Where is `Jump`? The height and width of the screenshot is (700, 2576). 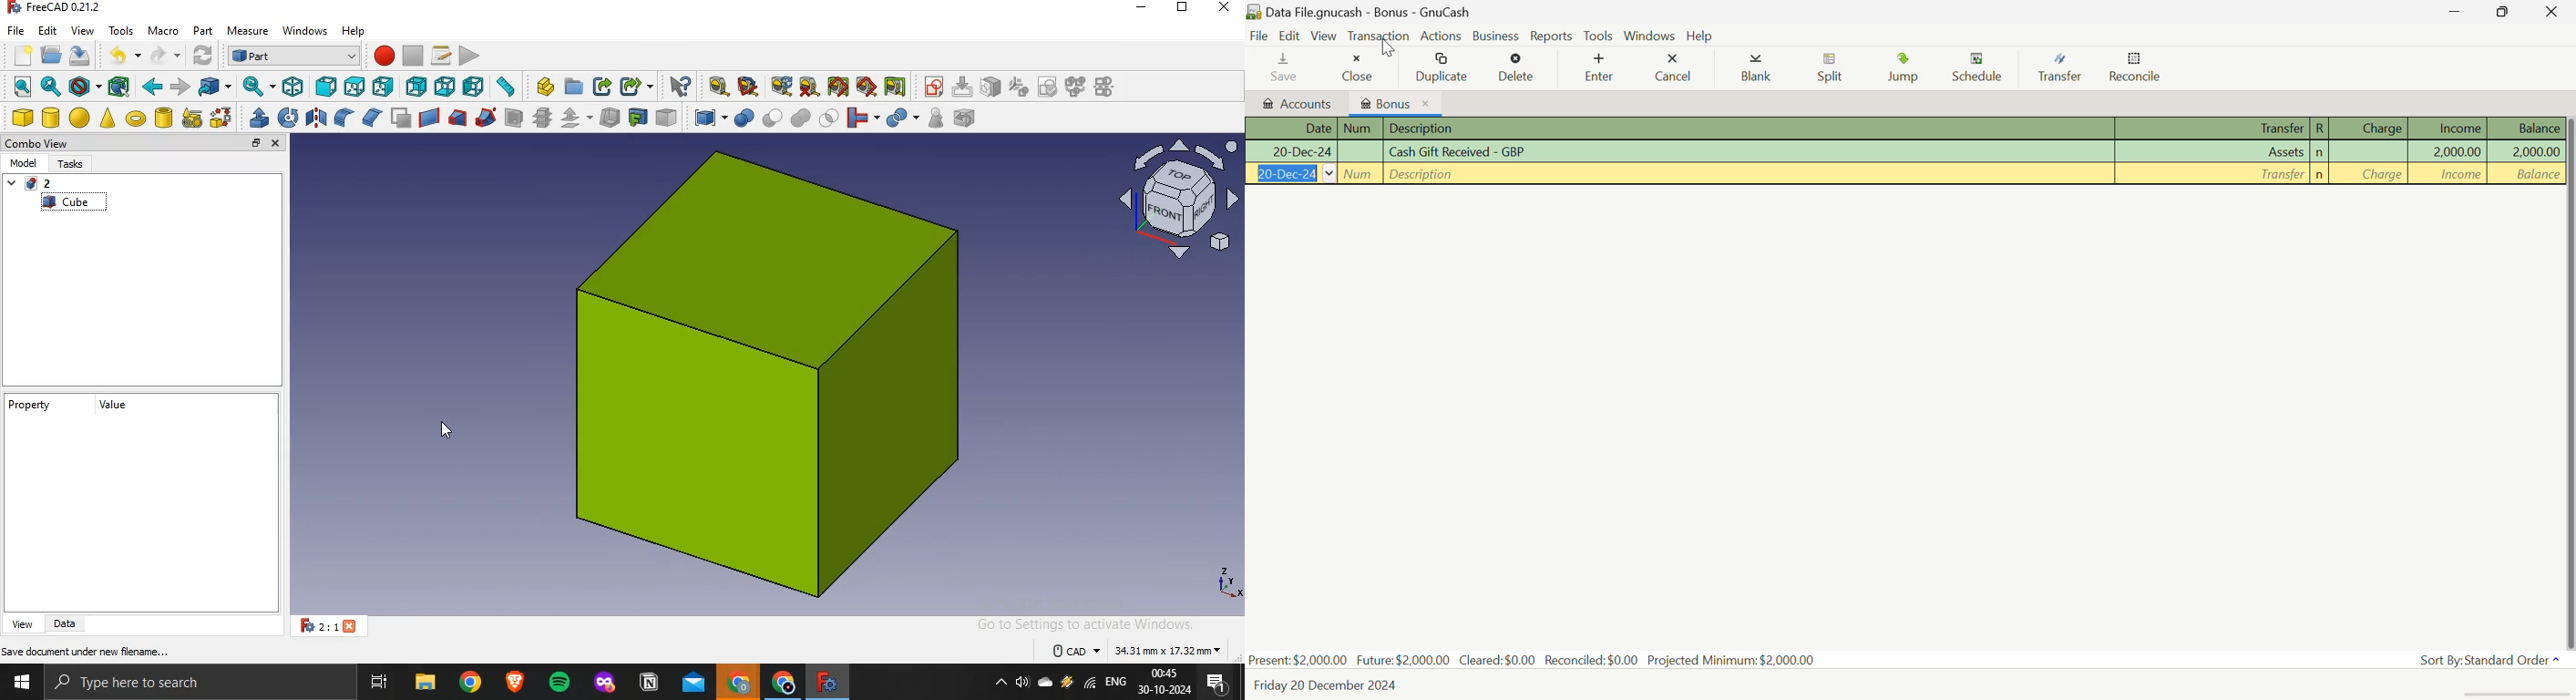 Jump is located at coordinates (1908, 67).